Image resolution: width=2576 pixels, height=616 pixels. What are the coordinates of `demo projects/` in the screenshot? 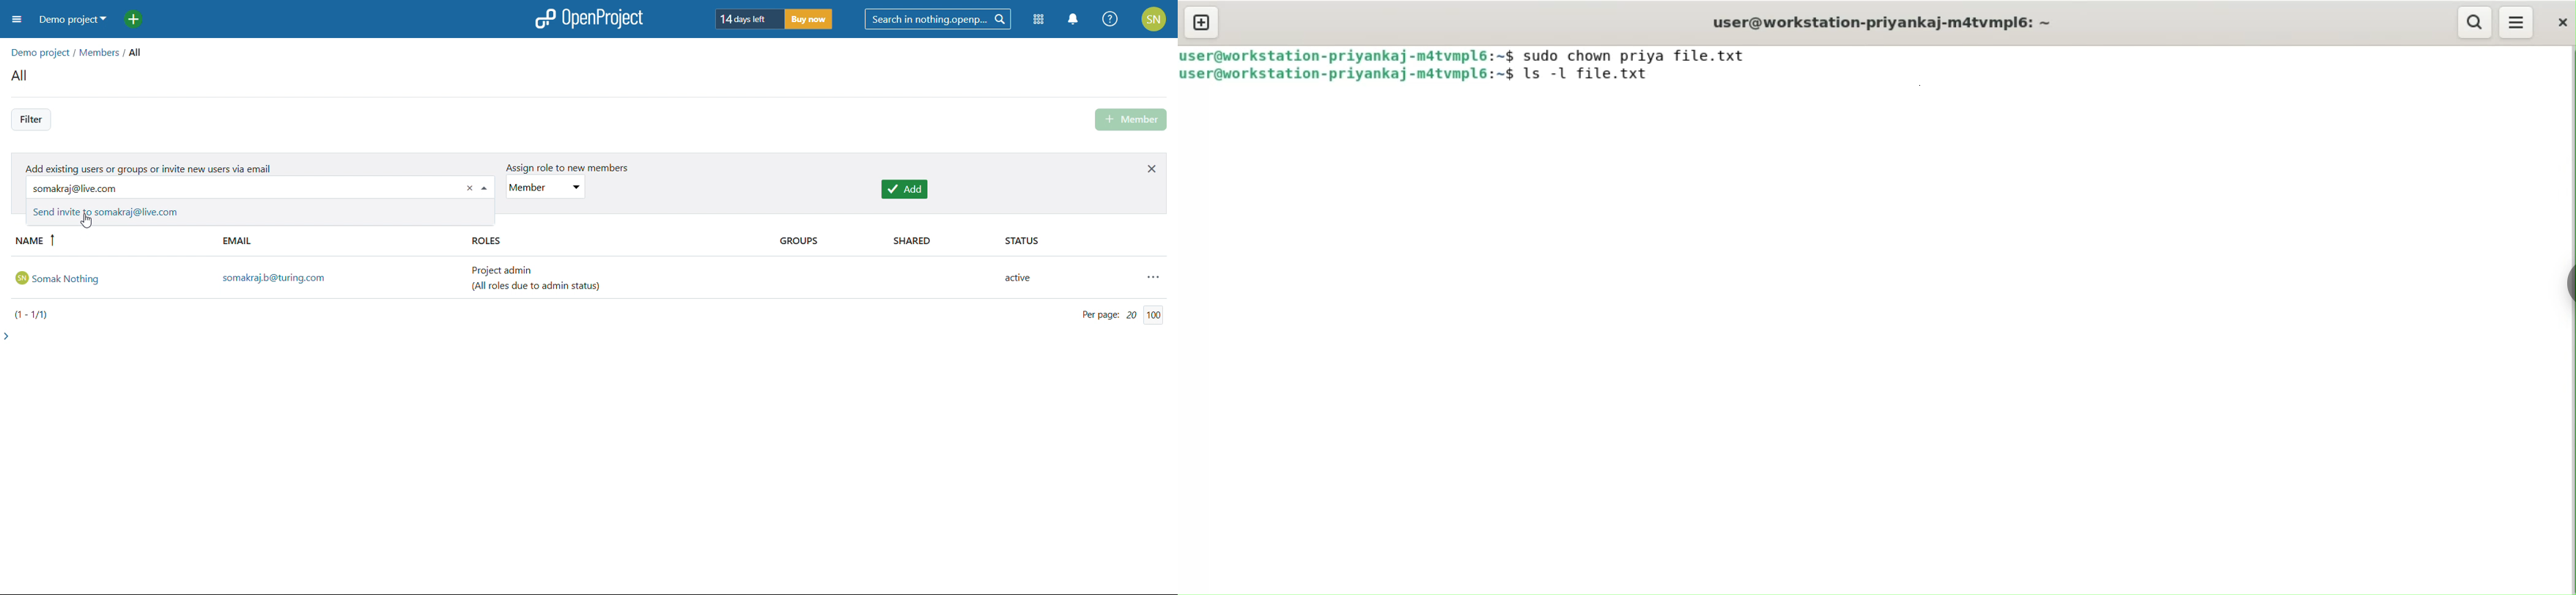 It's located at (42, 51).